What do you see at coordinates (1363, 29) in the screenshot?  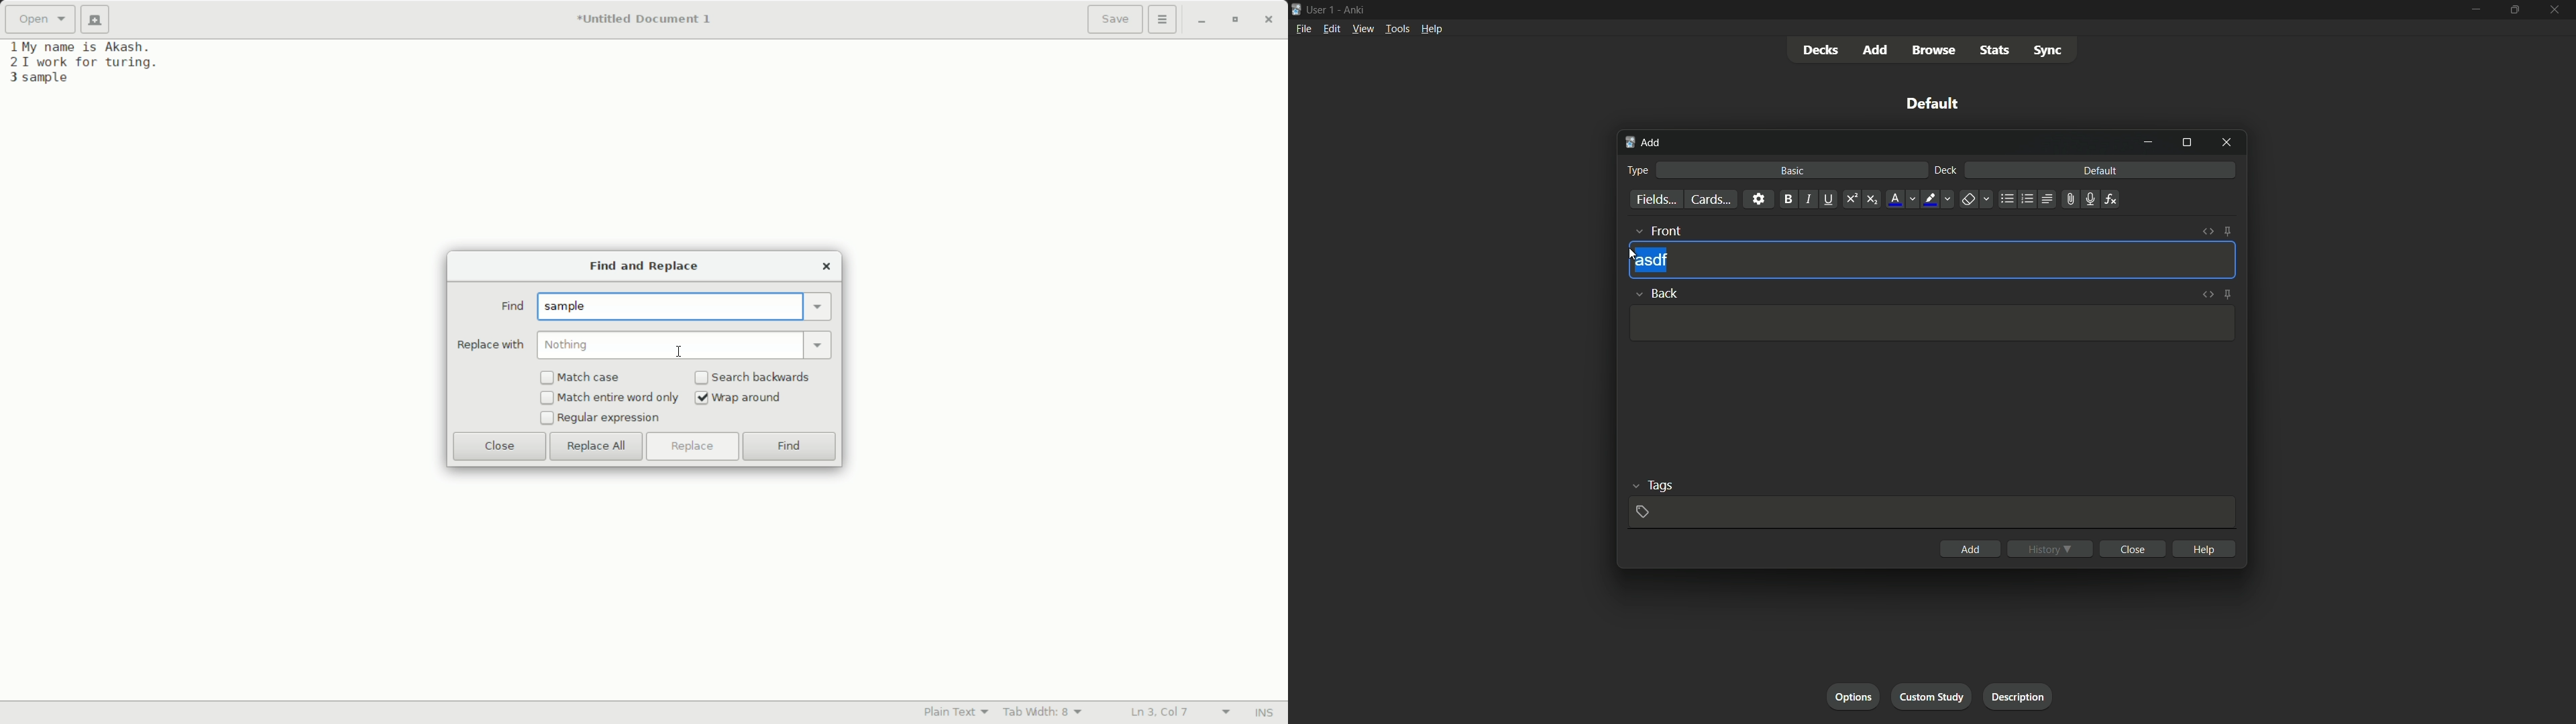 I see `view` at bounding box center [1363, 29].